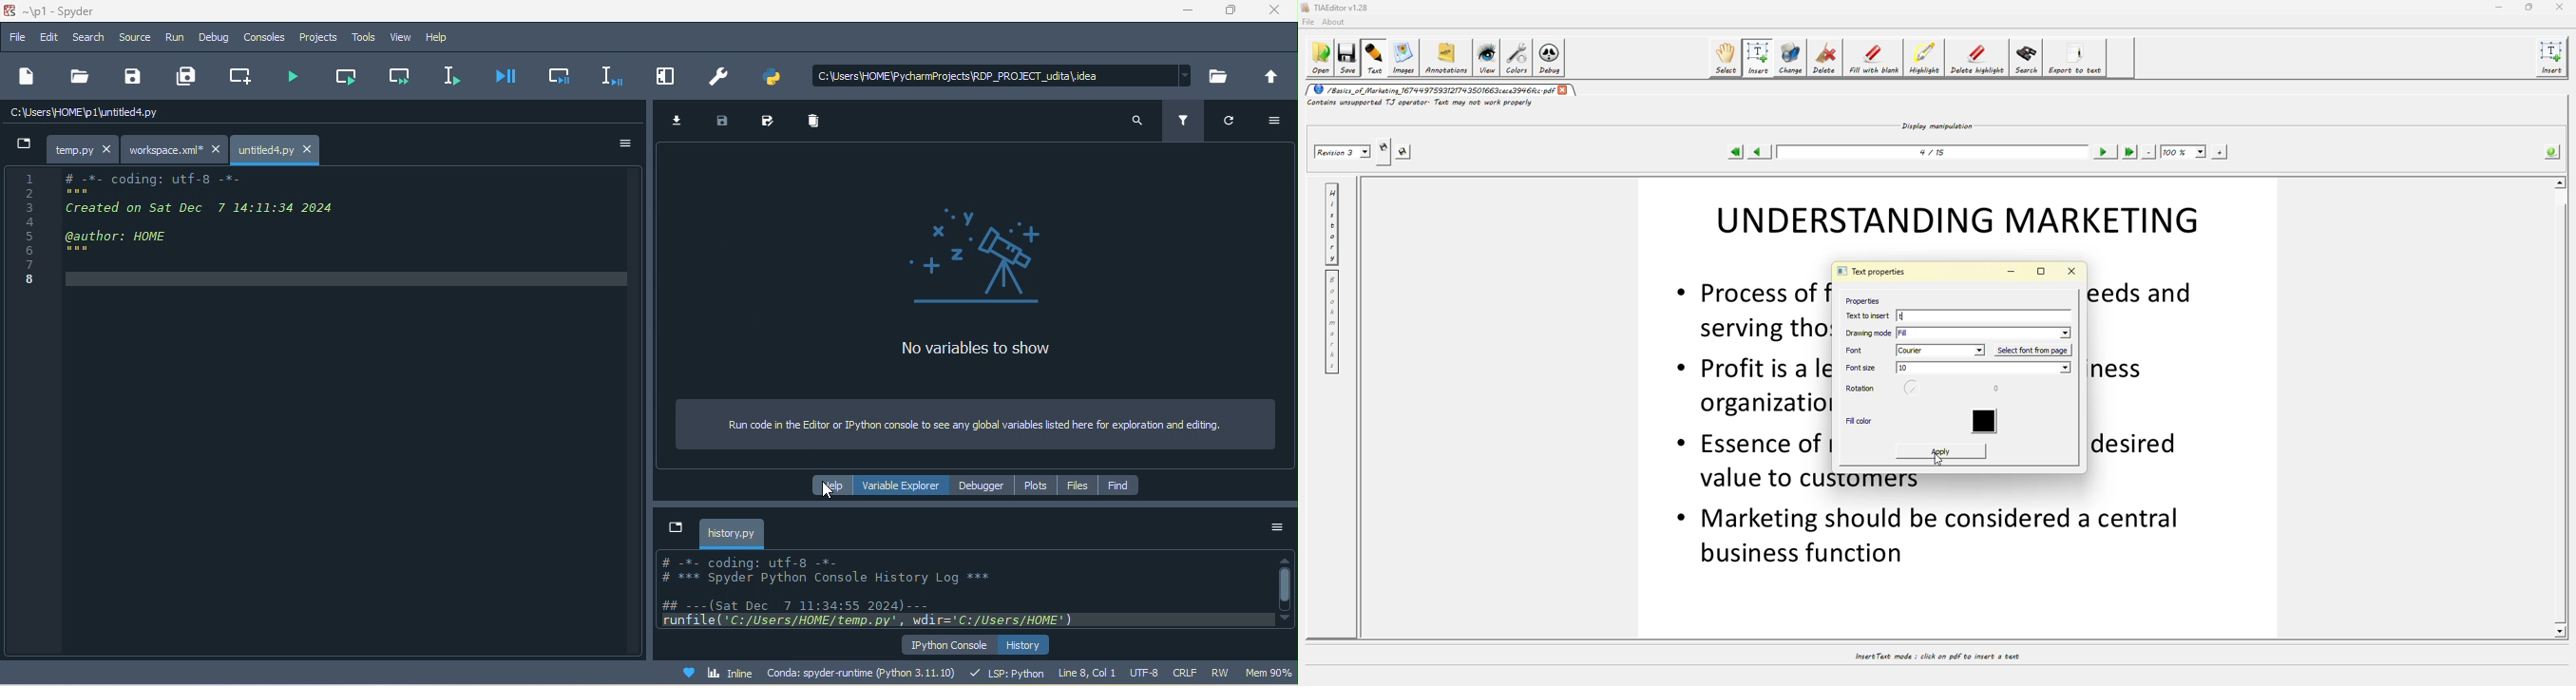 This screenshot has height=700, width=2576. Describe the element at coordinates (723, 123) in the screenshot. I see `` at that location.